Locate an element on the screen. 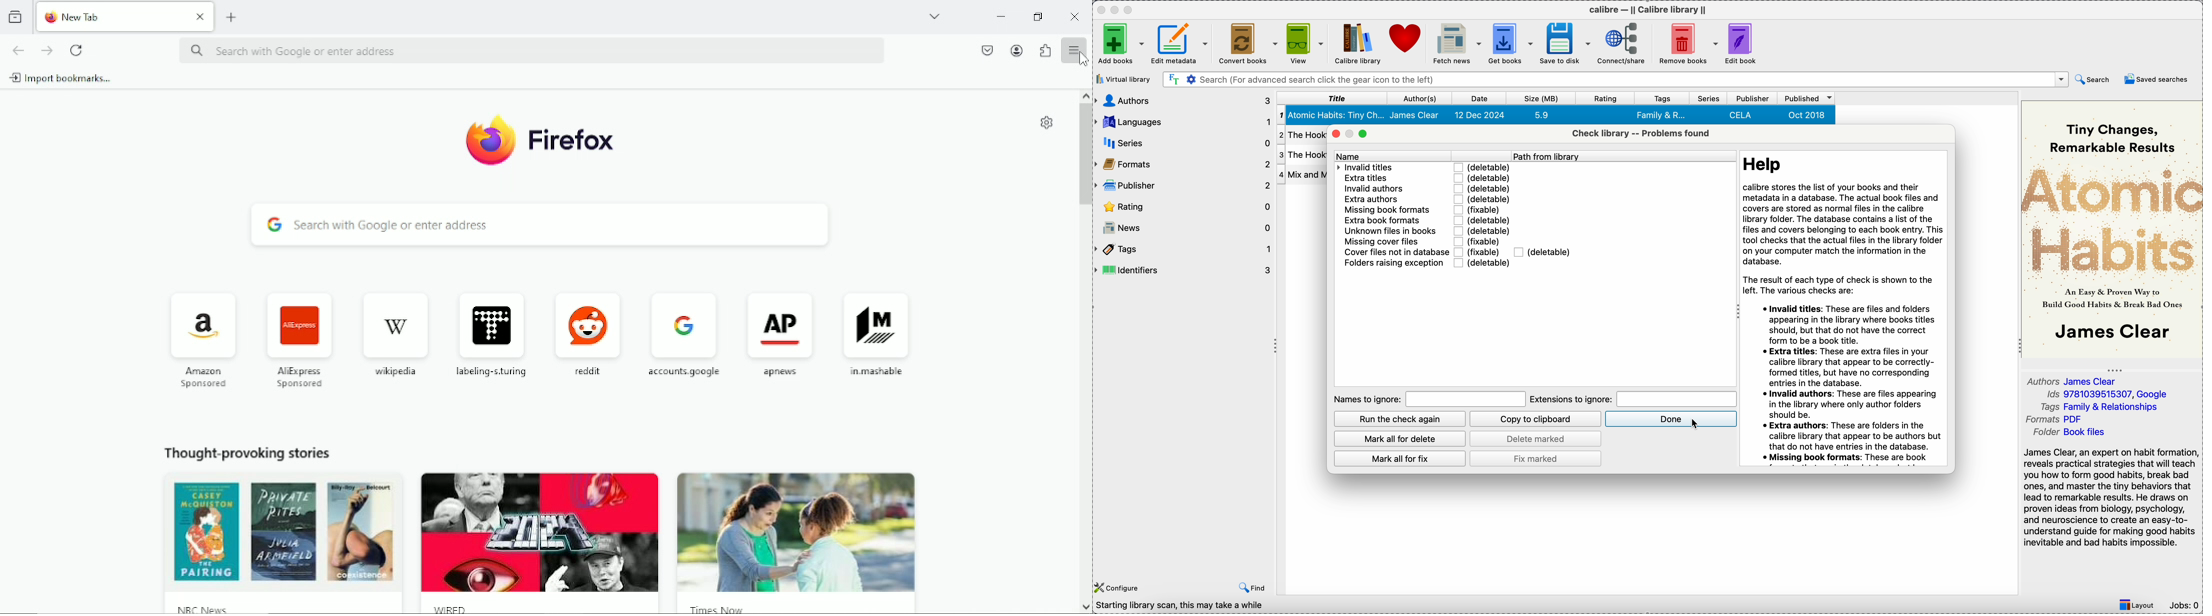  logo  is located at coordinates (490, 140).